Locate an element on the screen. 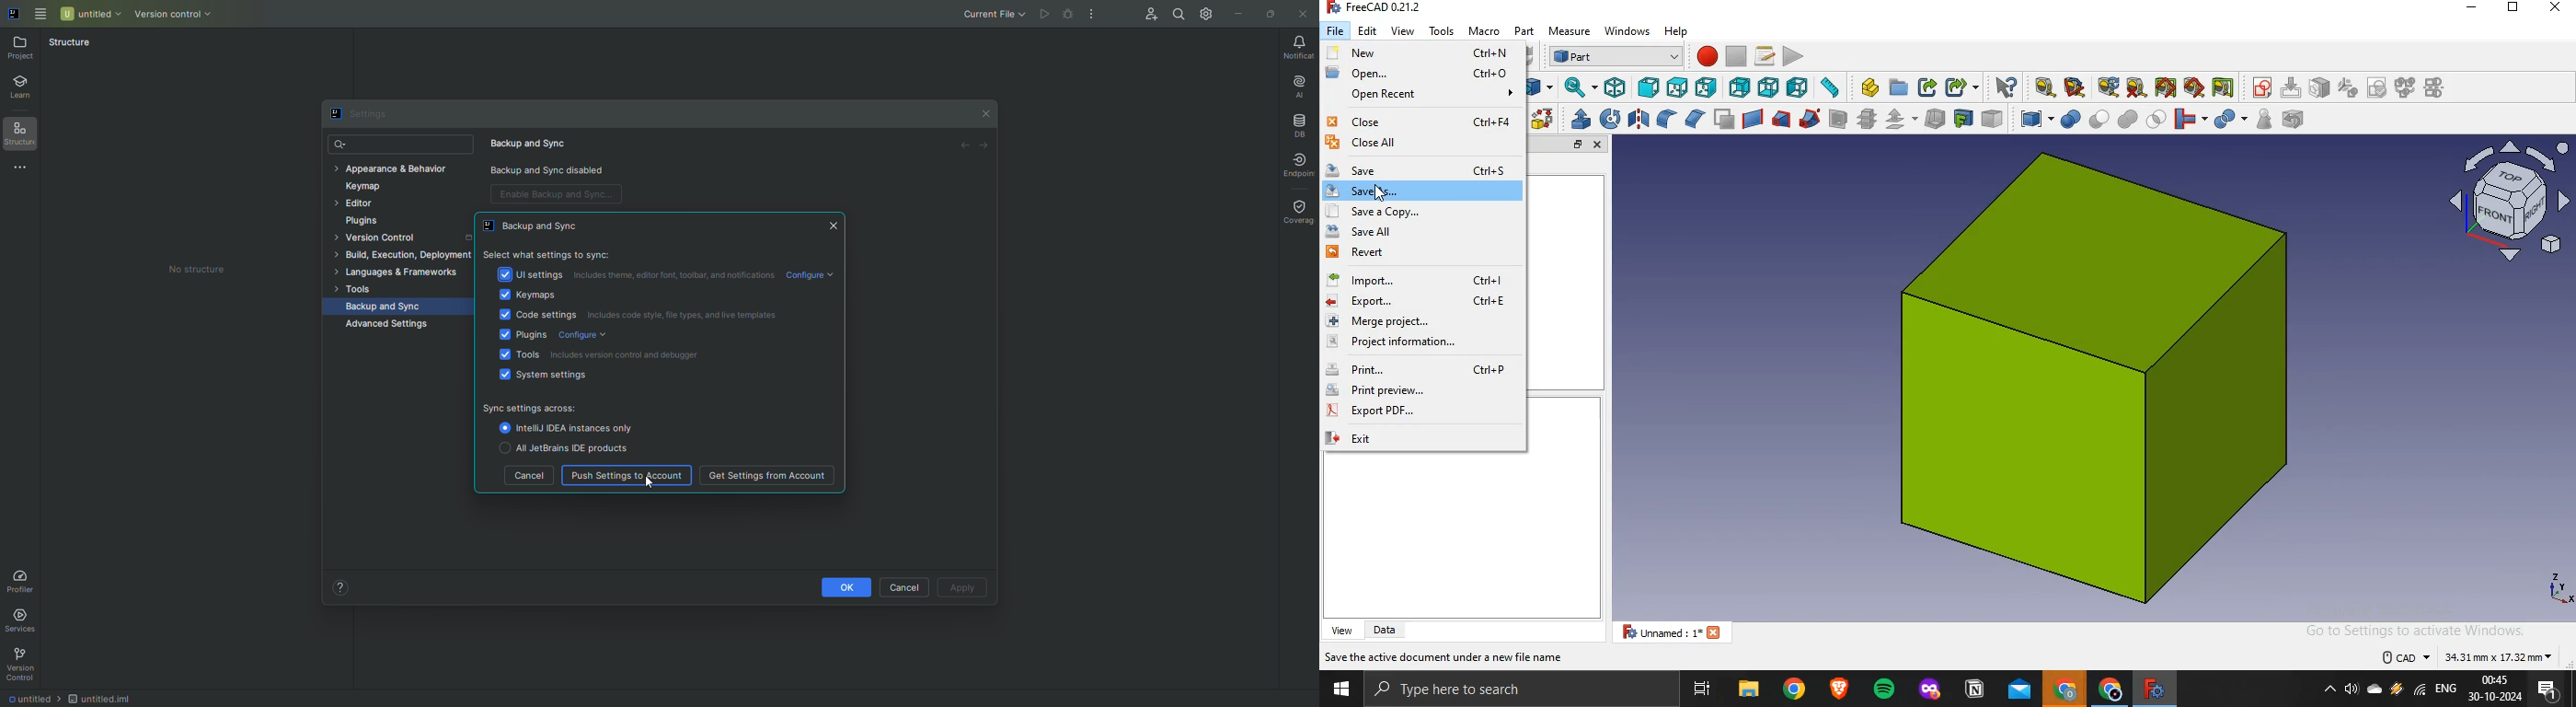 Image resolution: width=2576 pixels, height=728 pixels. revolve is located at coordinates (1610, 119).